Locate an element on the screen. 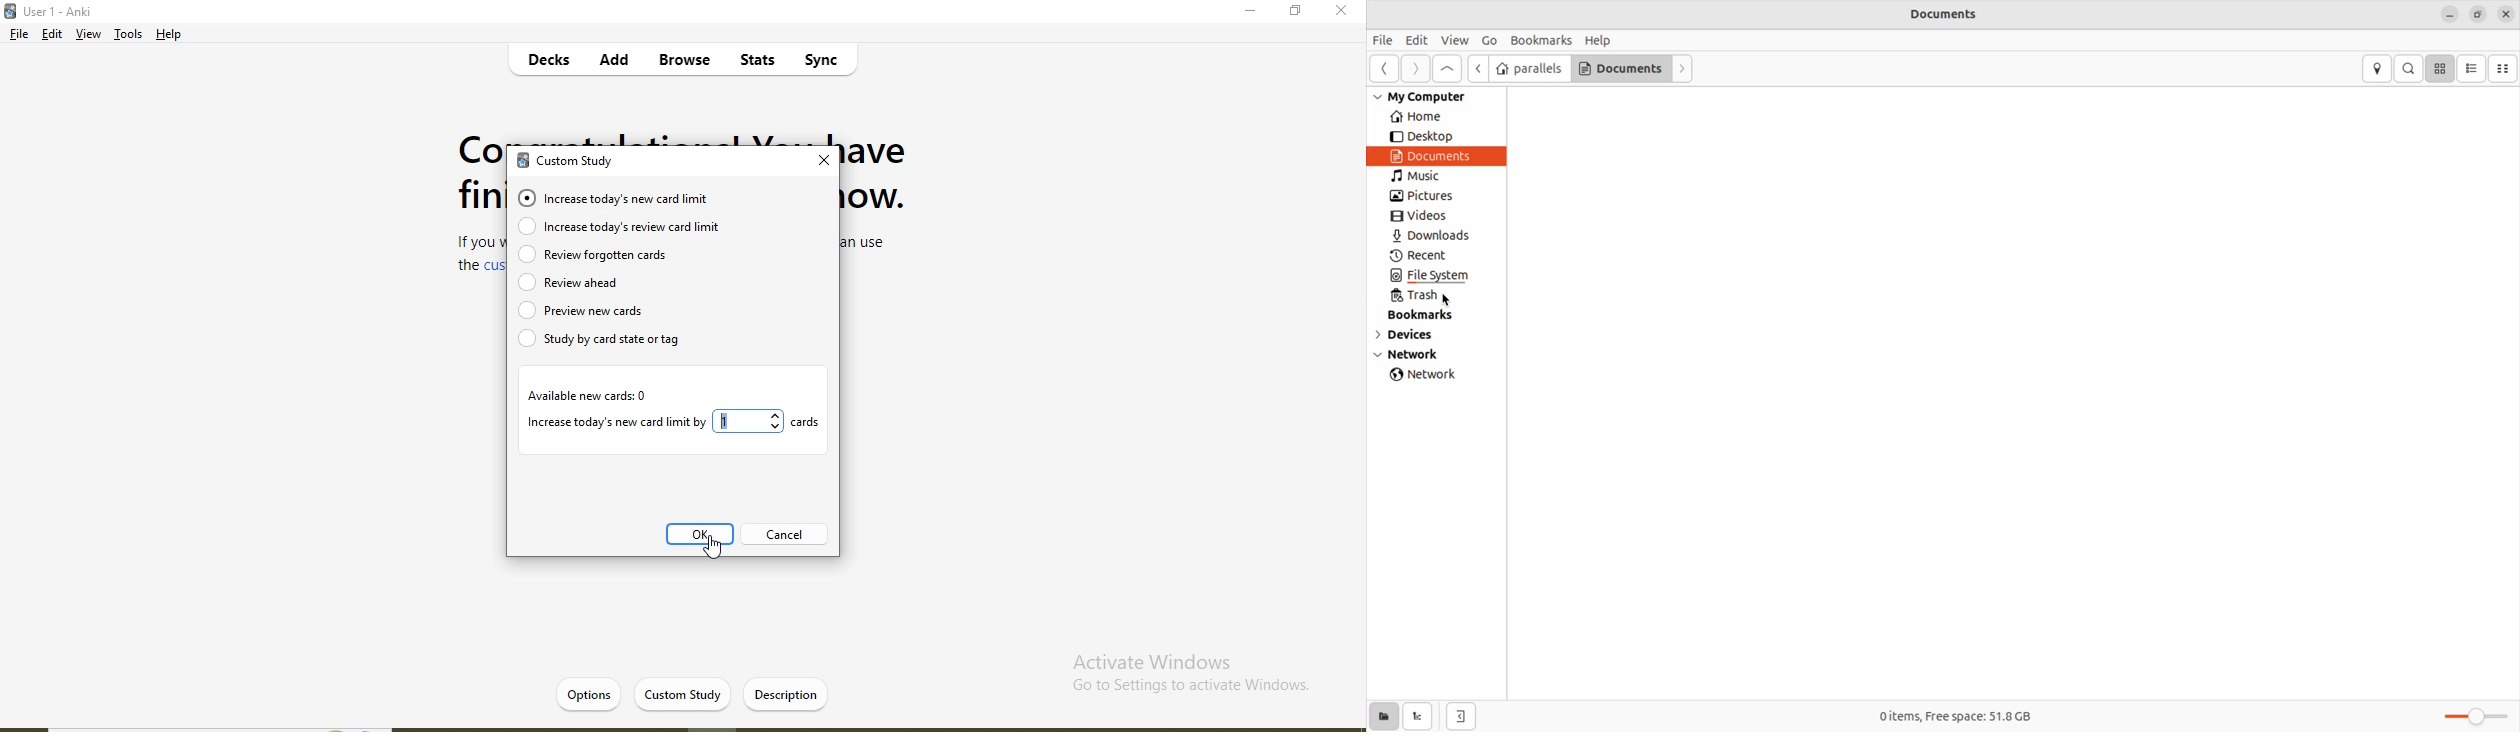 This screenshot has width=2520, height=756. pictures is located at coordinates (1425, 197).